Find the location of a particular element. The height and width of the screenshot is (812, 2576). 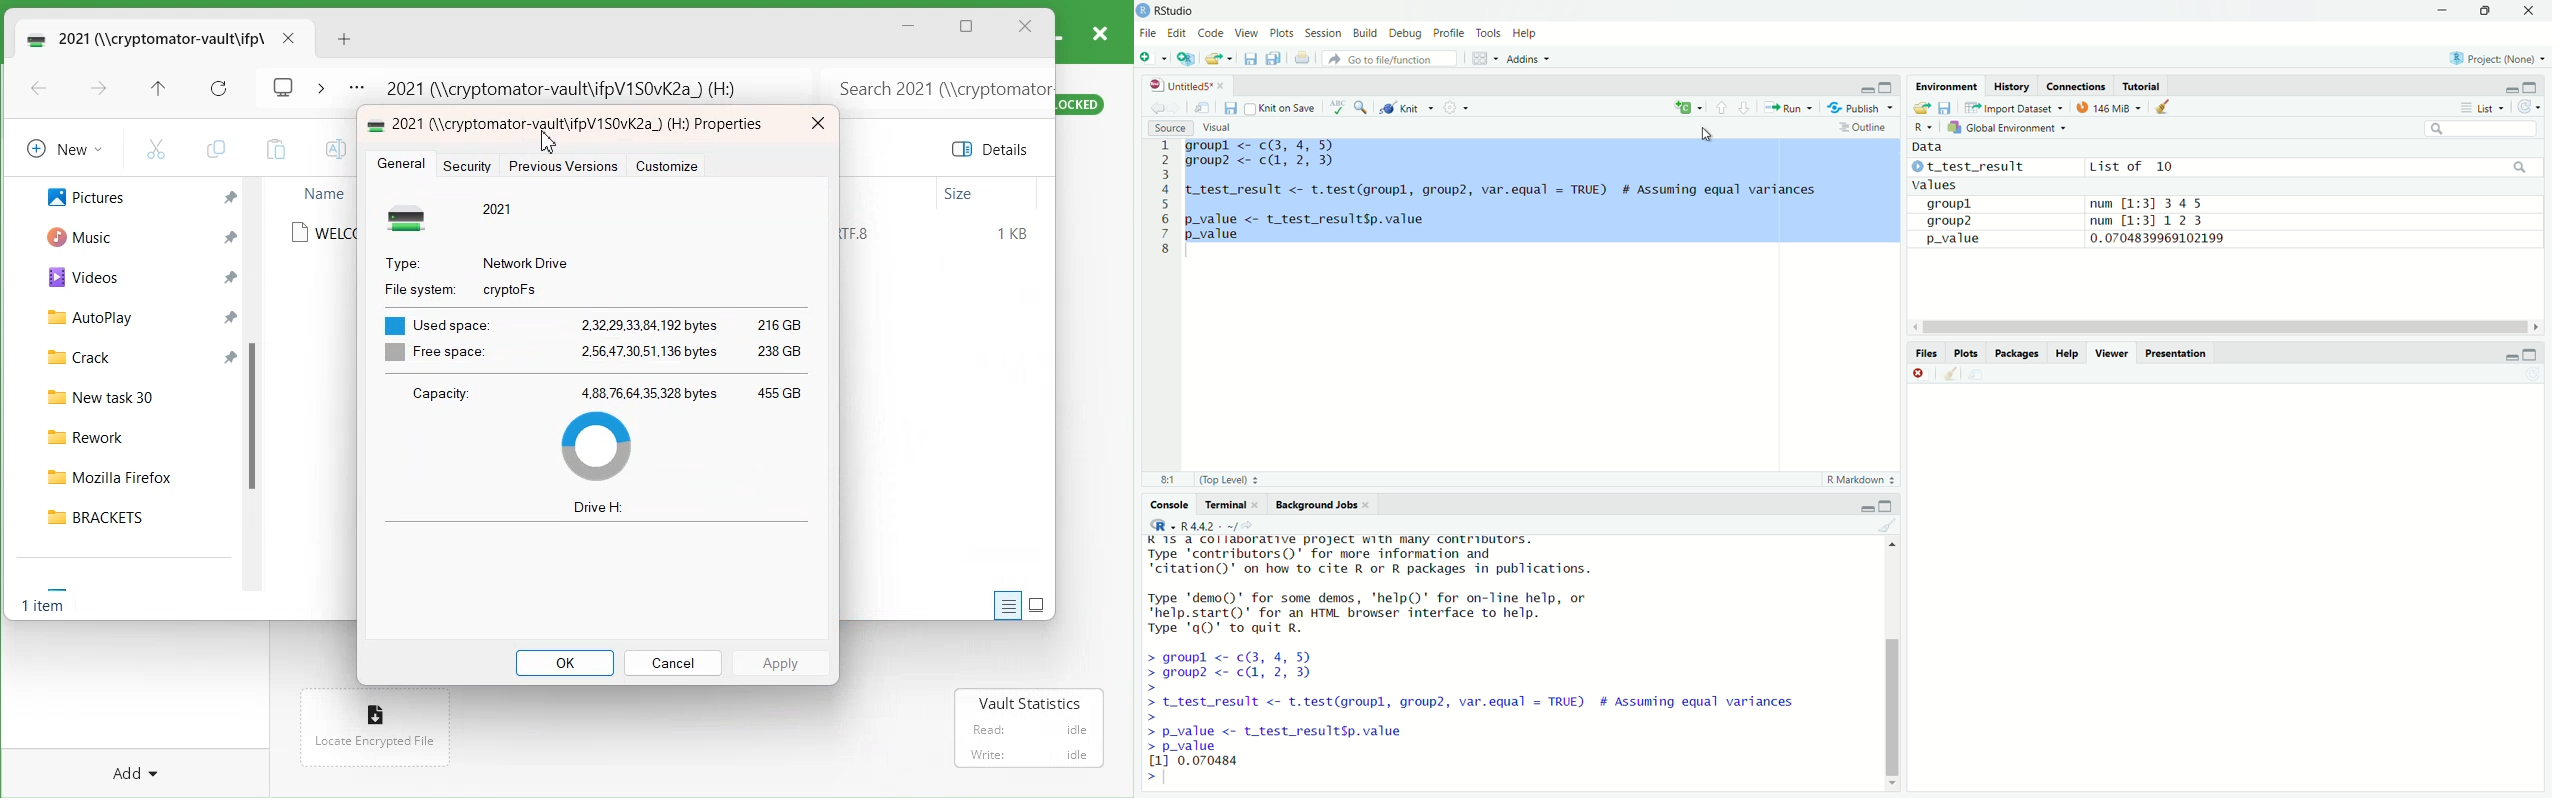

search is located at coordinates (2520, 165).